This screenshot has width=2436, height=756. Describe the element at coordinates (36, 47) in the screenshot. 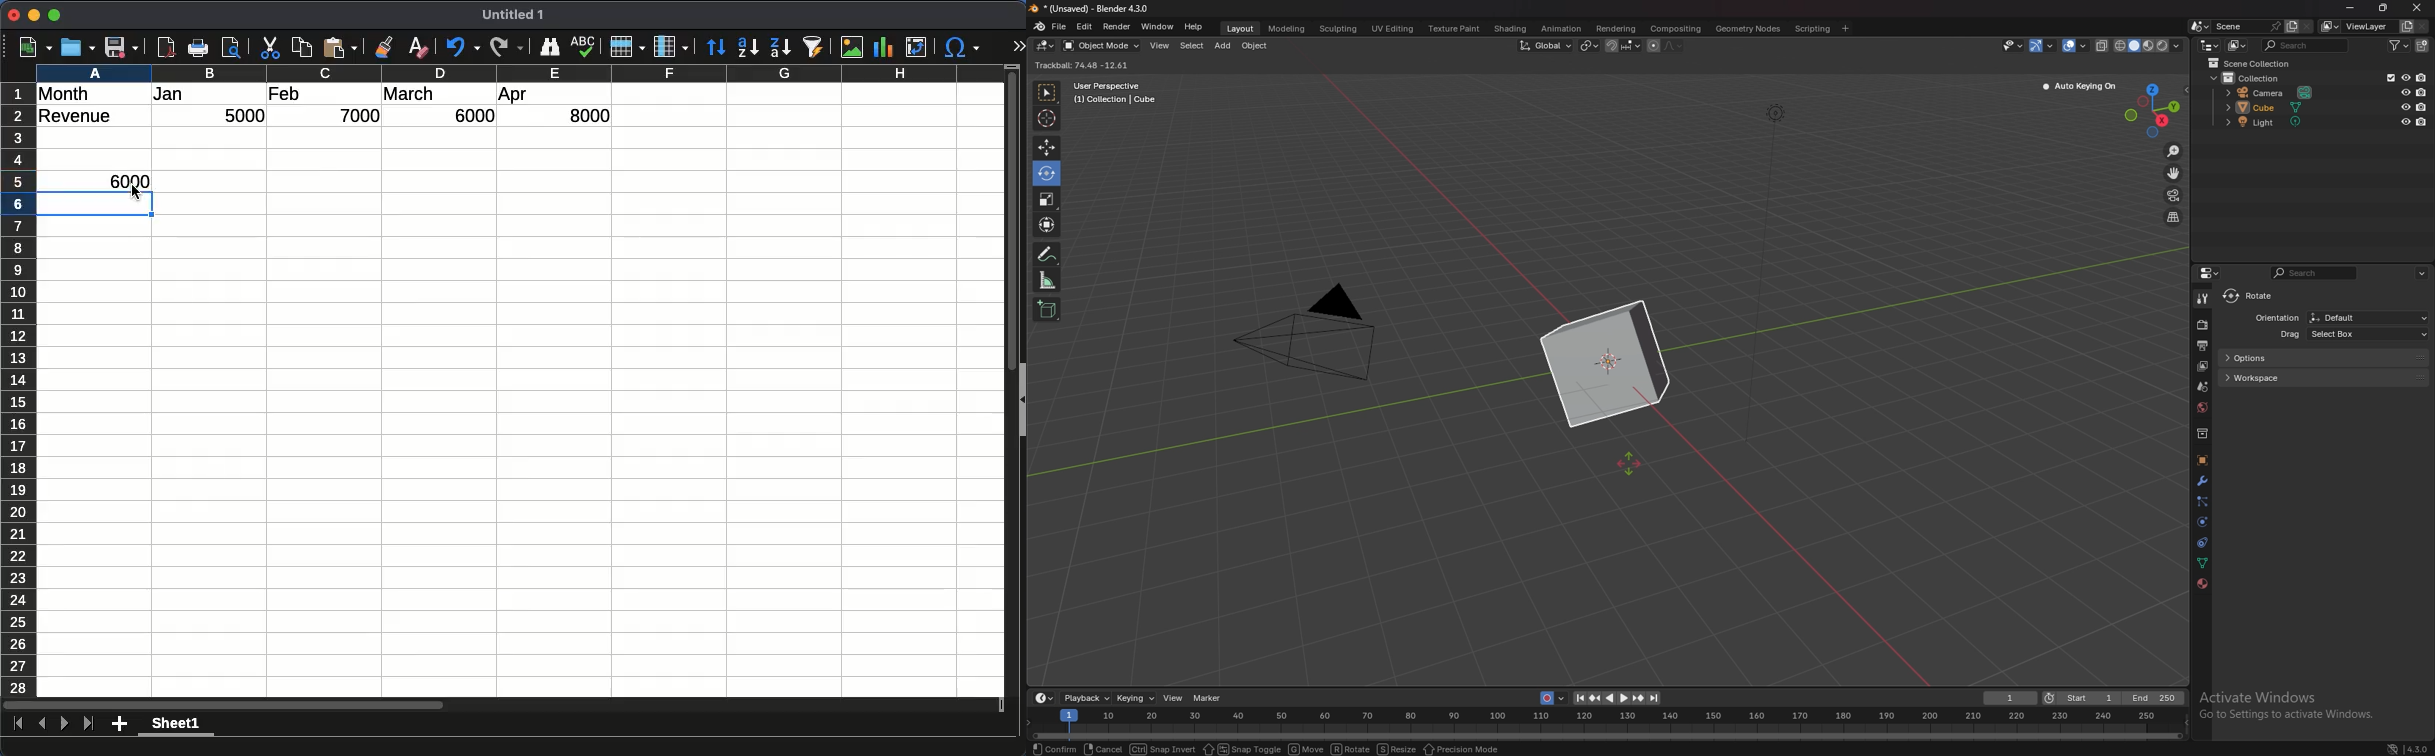

I see `new` at that location.